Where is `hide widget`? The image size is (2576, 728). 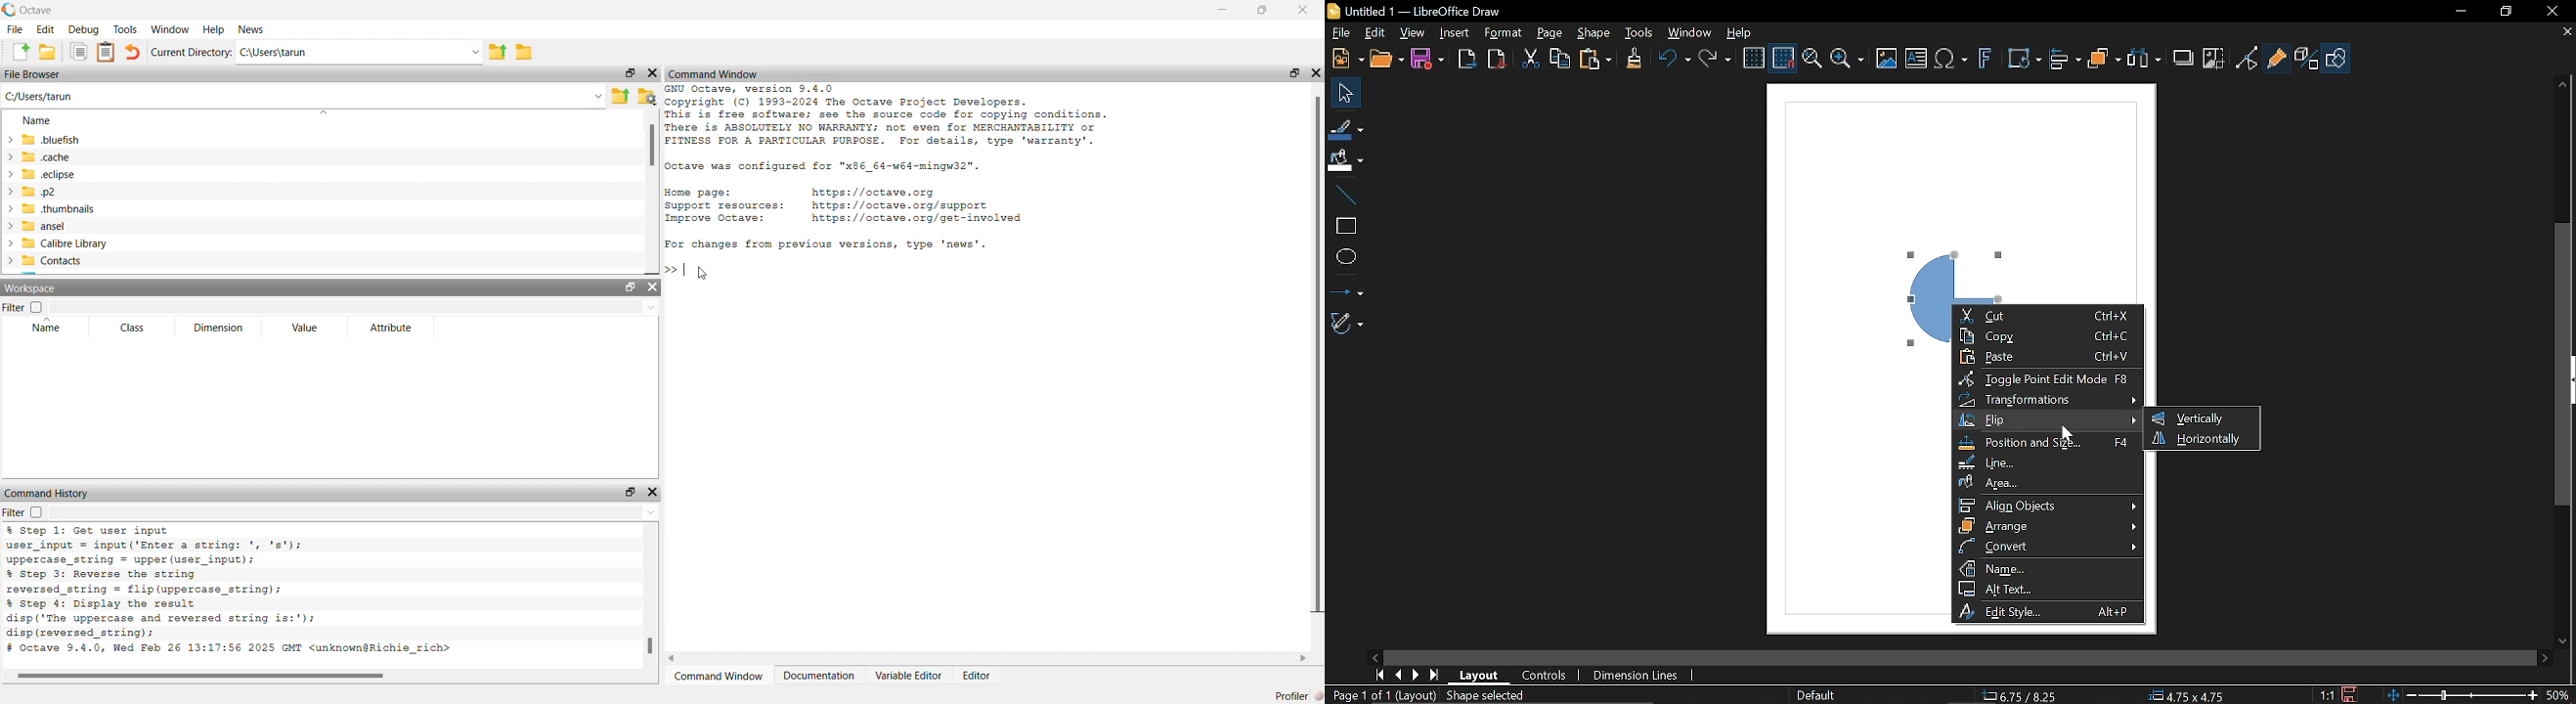 hide widget is located at coordinates (652, 71).